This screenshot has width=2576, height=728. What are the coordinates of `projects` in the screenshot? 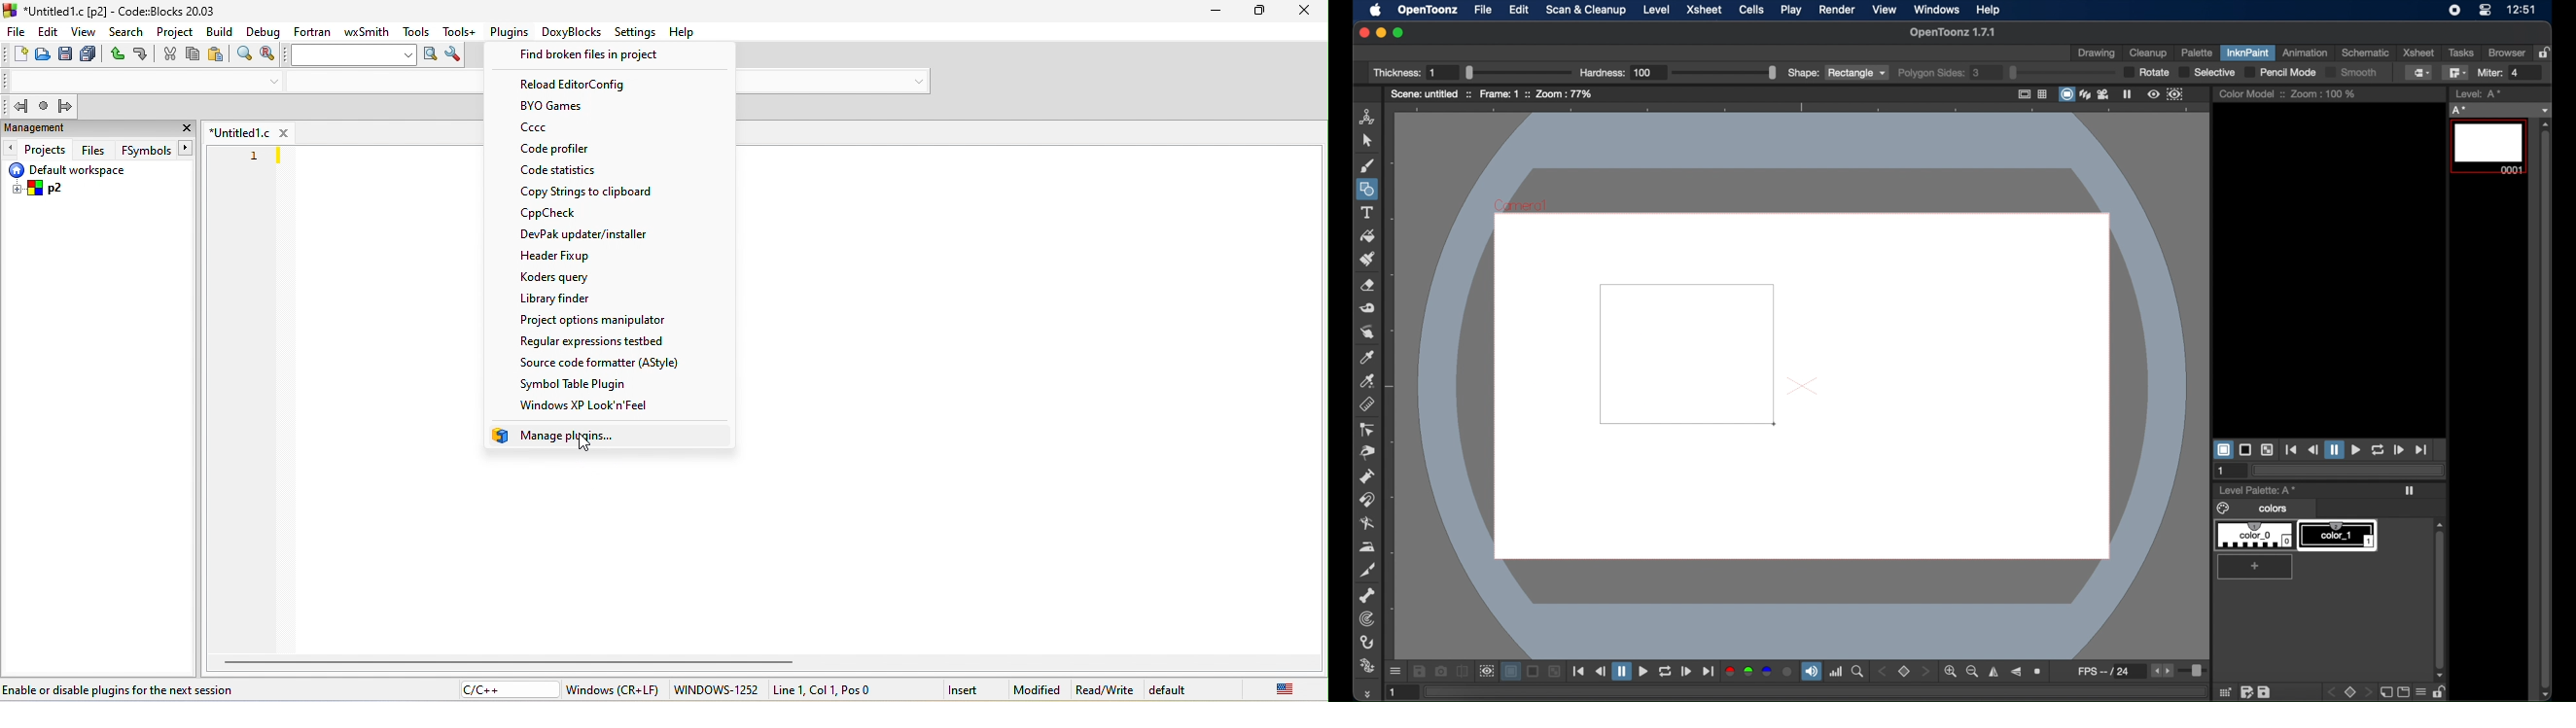 It's located at (36, 150).